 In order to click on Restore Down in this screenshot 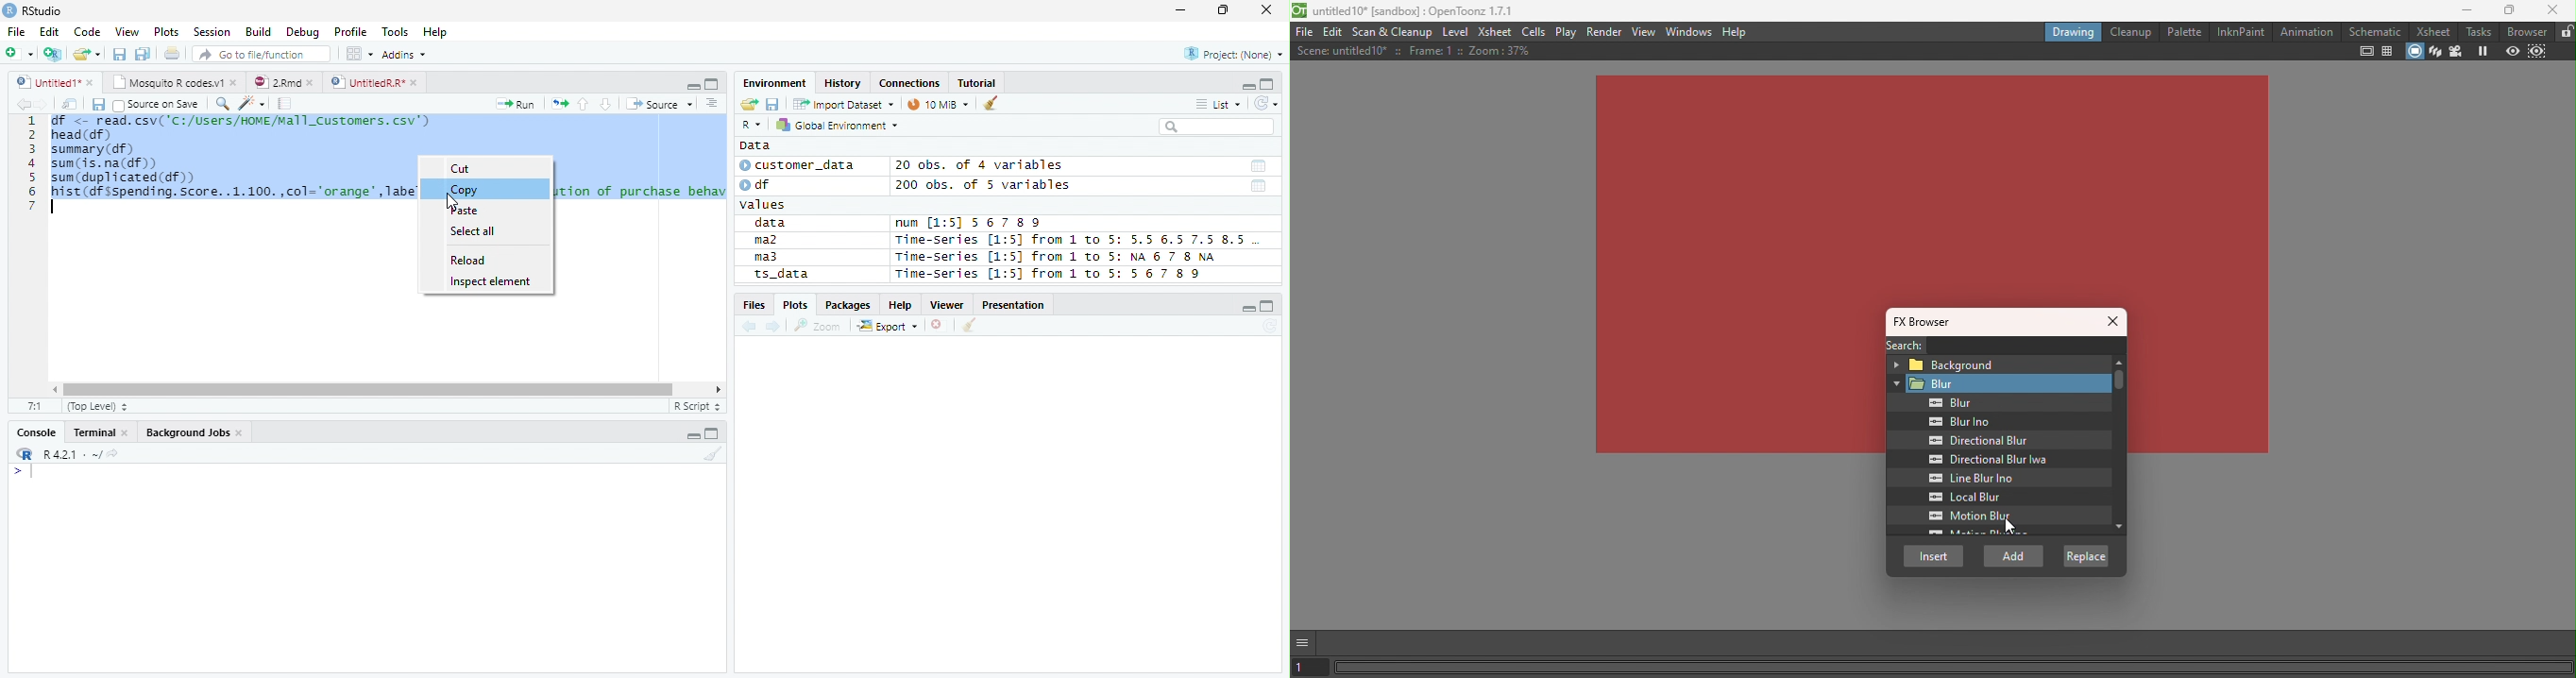, I will do `click(1226, 10)`.